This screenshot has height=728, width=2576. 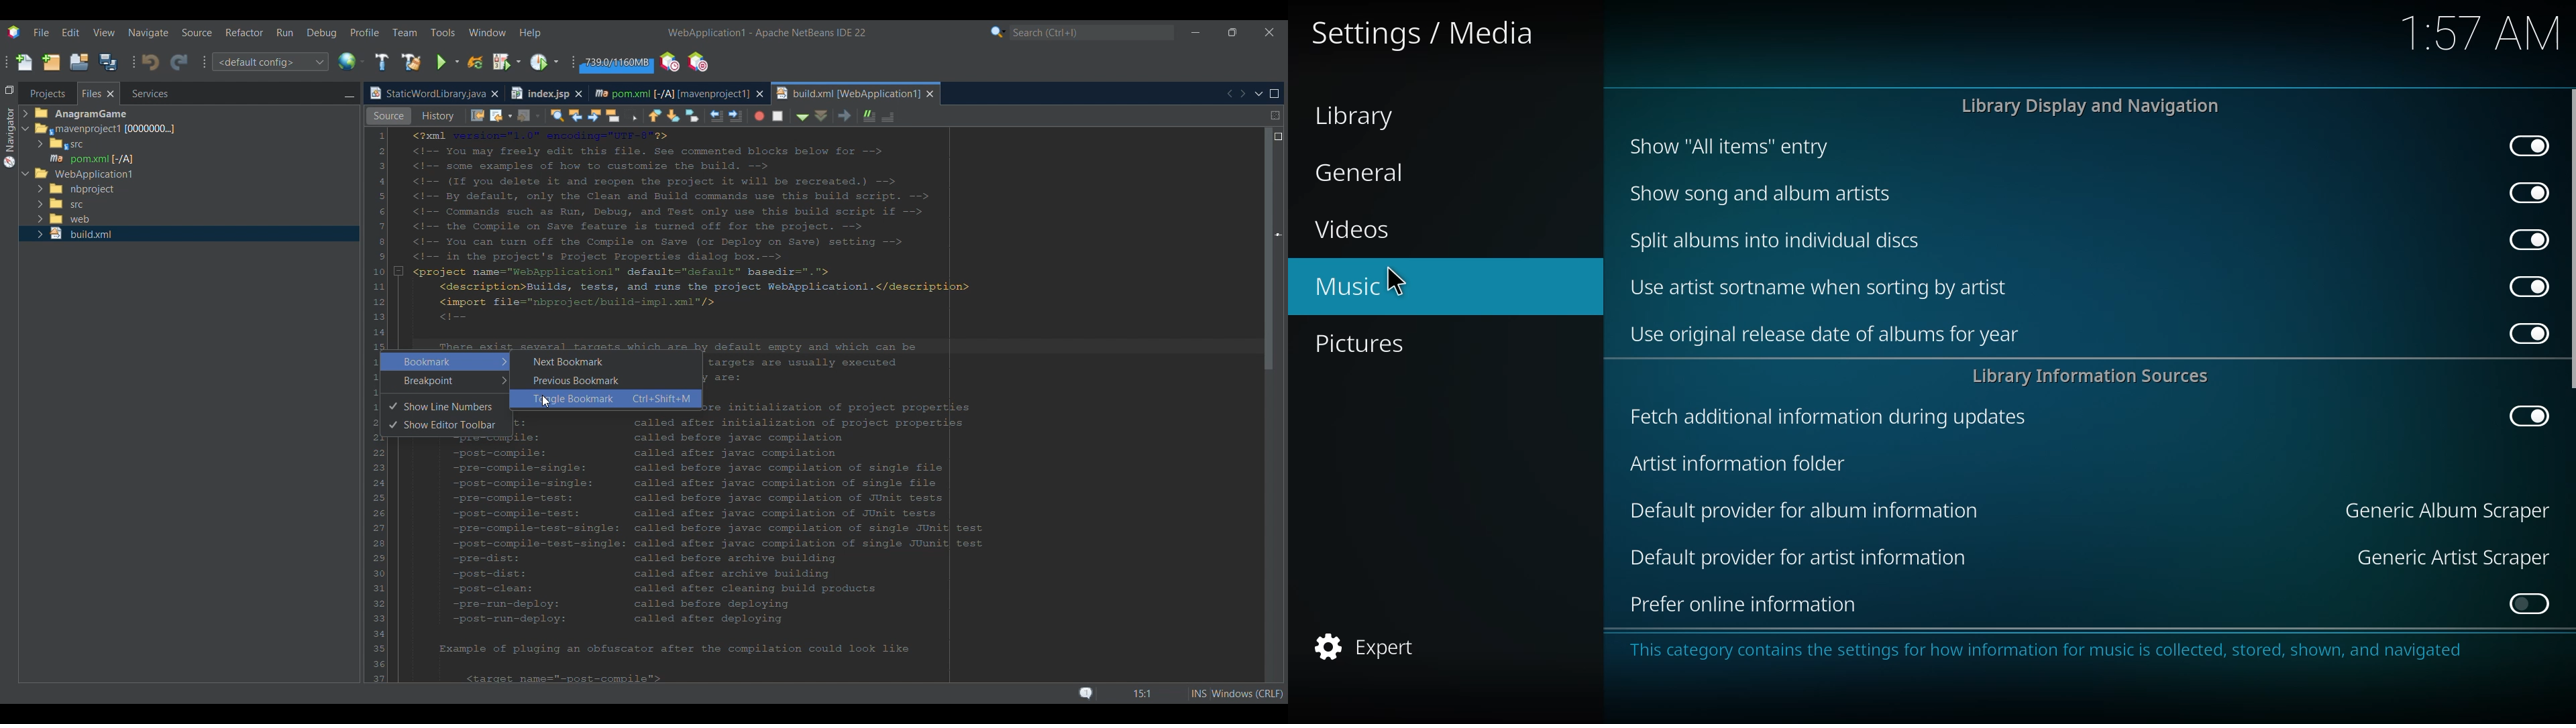 What do you see at coordinates (552, 114) in the screenshot?
I see `History view` at bounding box center [552, 114].